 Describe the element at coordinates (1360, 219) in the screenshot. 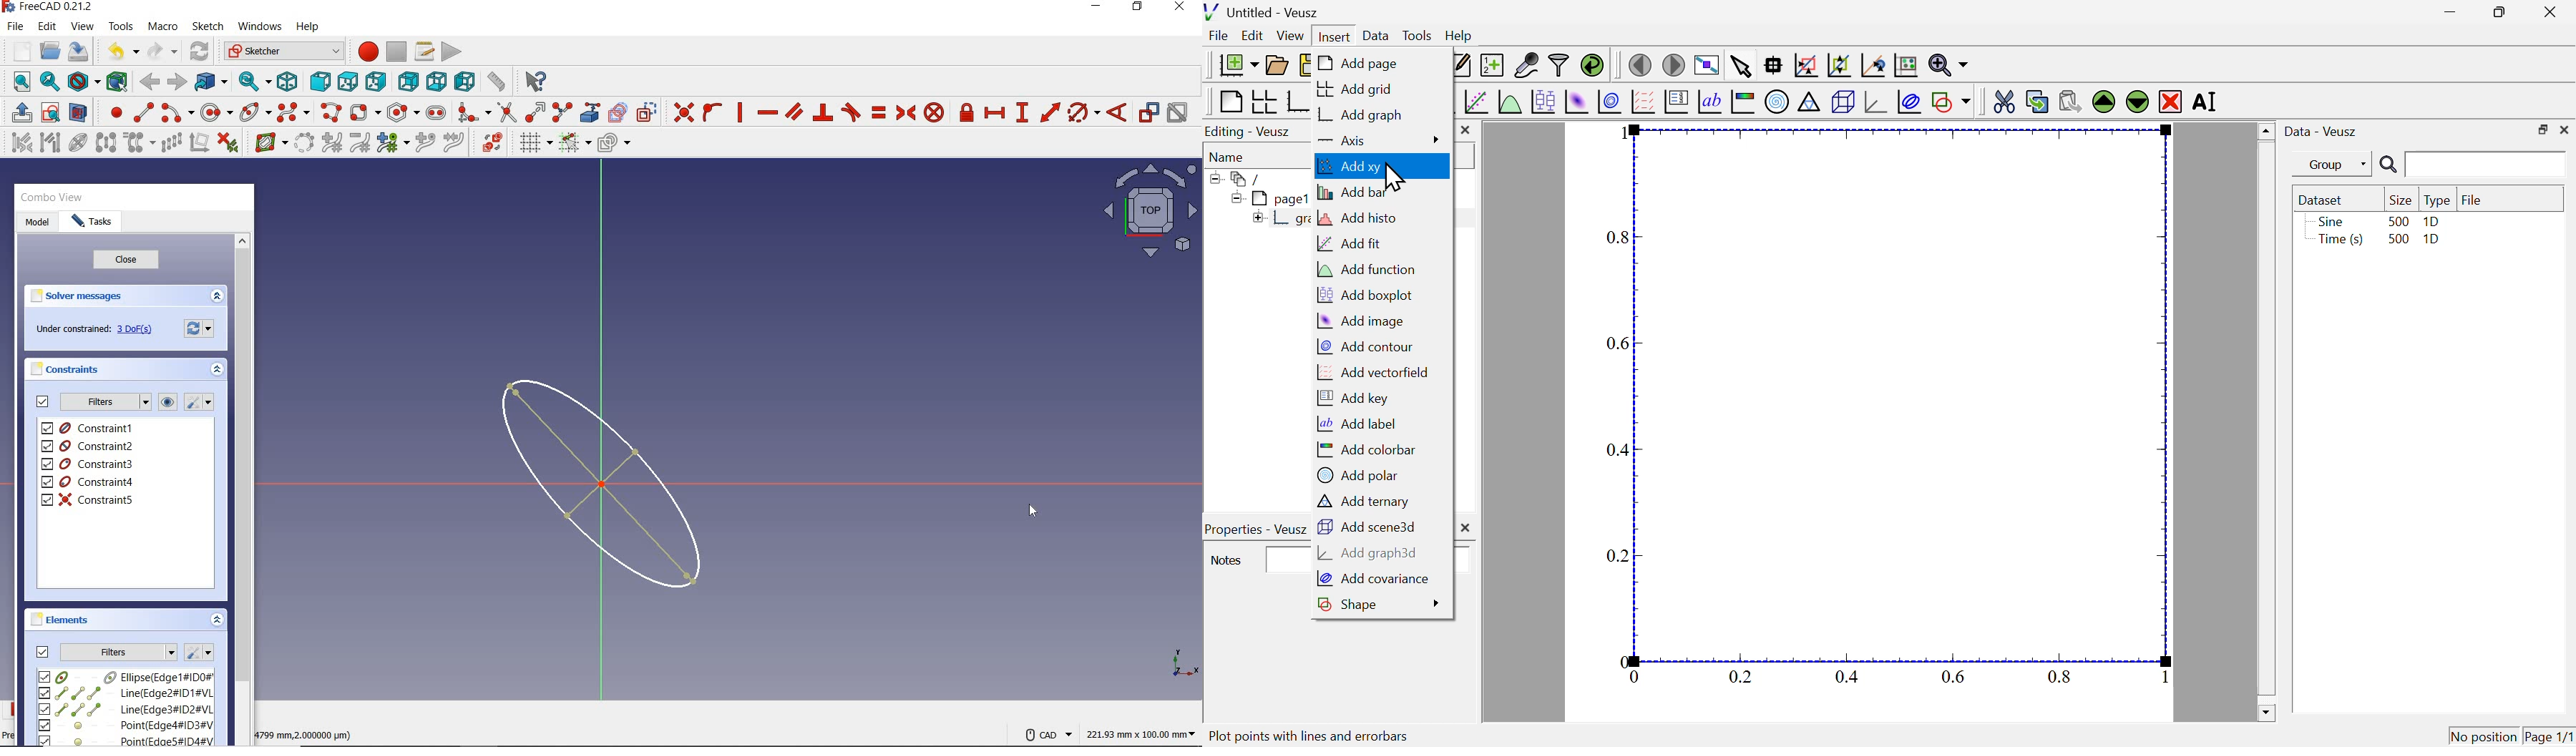

I see `add hista` at that location.